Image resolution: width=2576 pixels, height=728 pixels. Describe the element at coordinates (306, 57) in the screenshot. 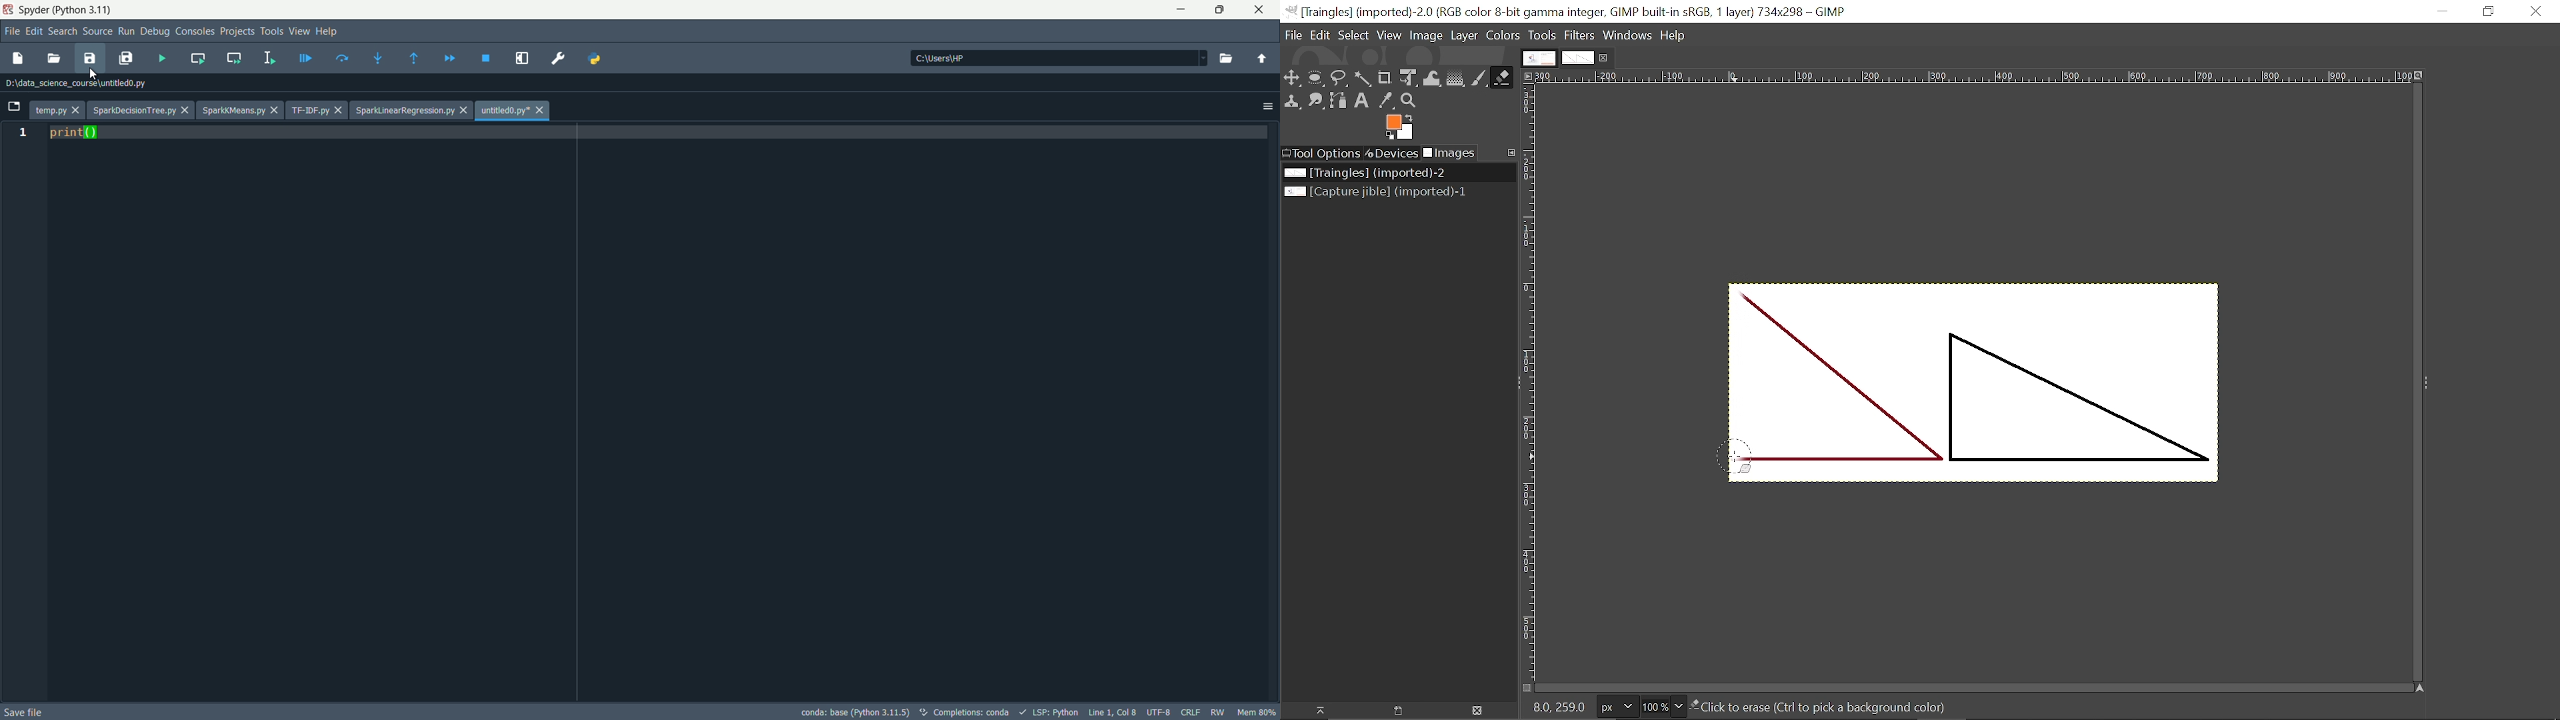

I see `debug file` at that location.